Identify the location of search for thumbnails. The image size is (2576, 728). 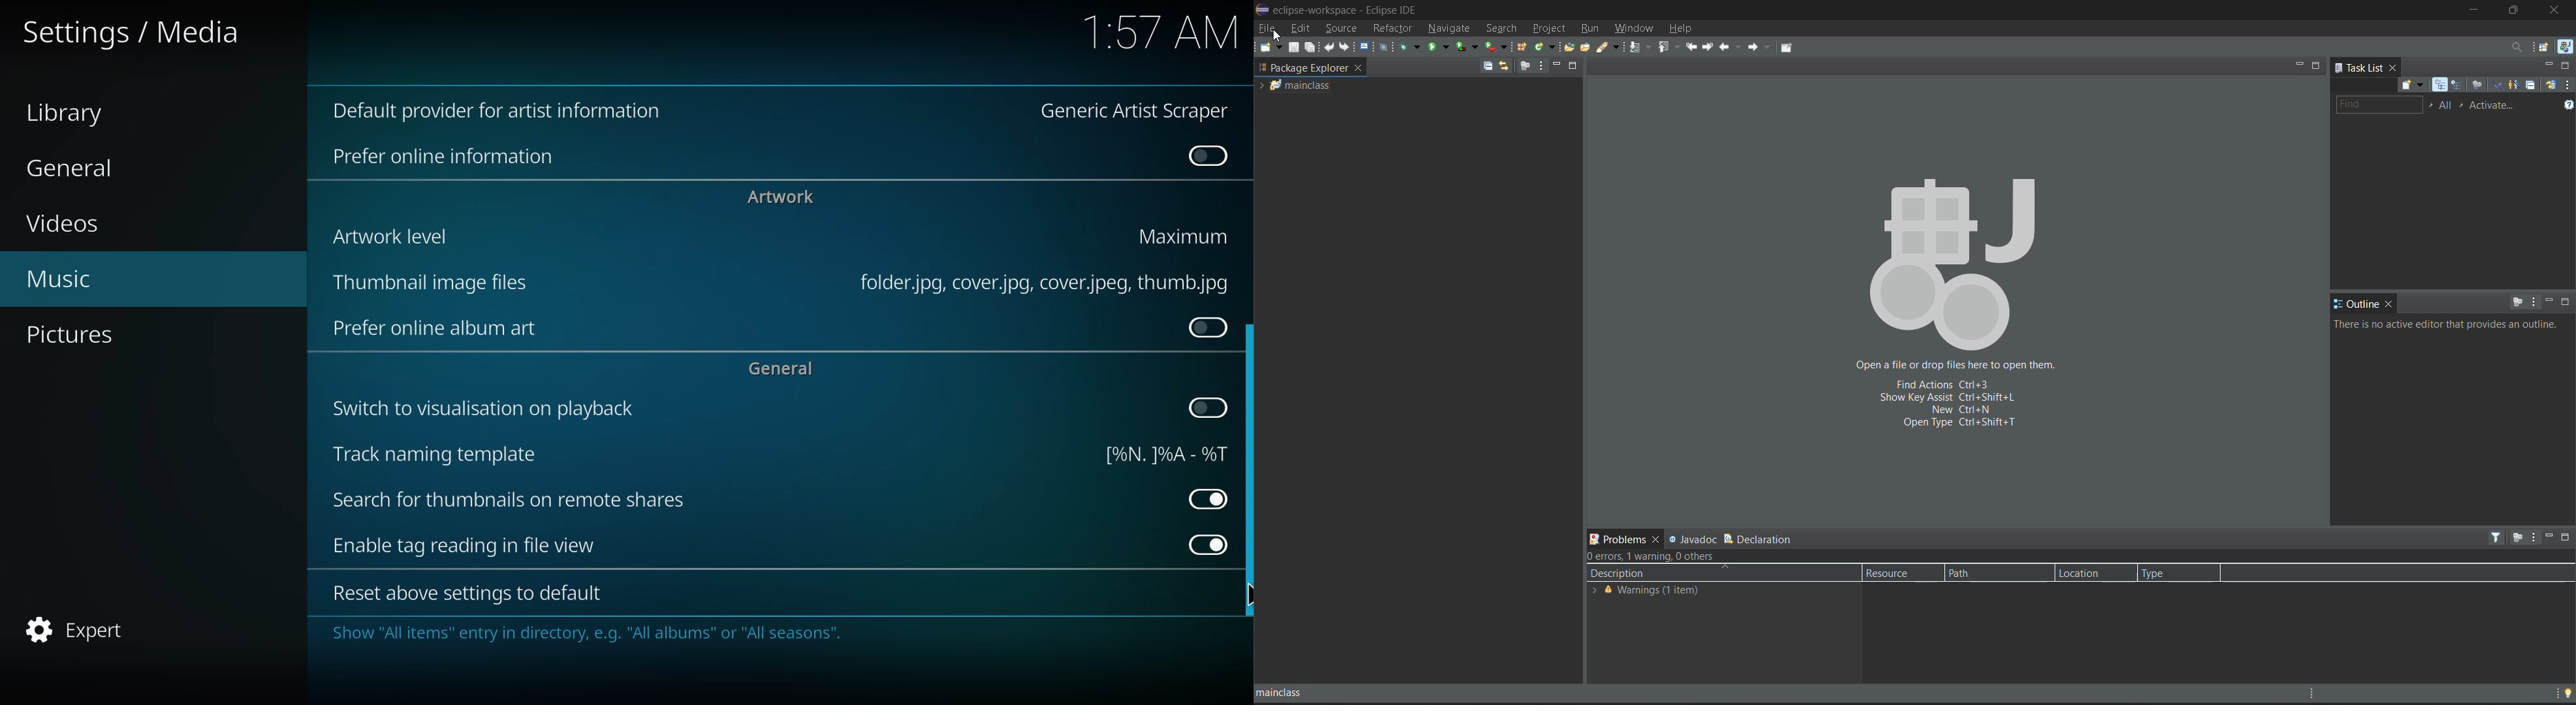
(507, 501).